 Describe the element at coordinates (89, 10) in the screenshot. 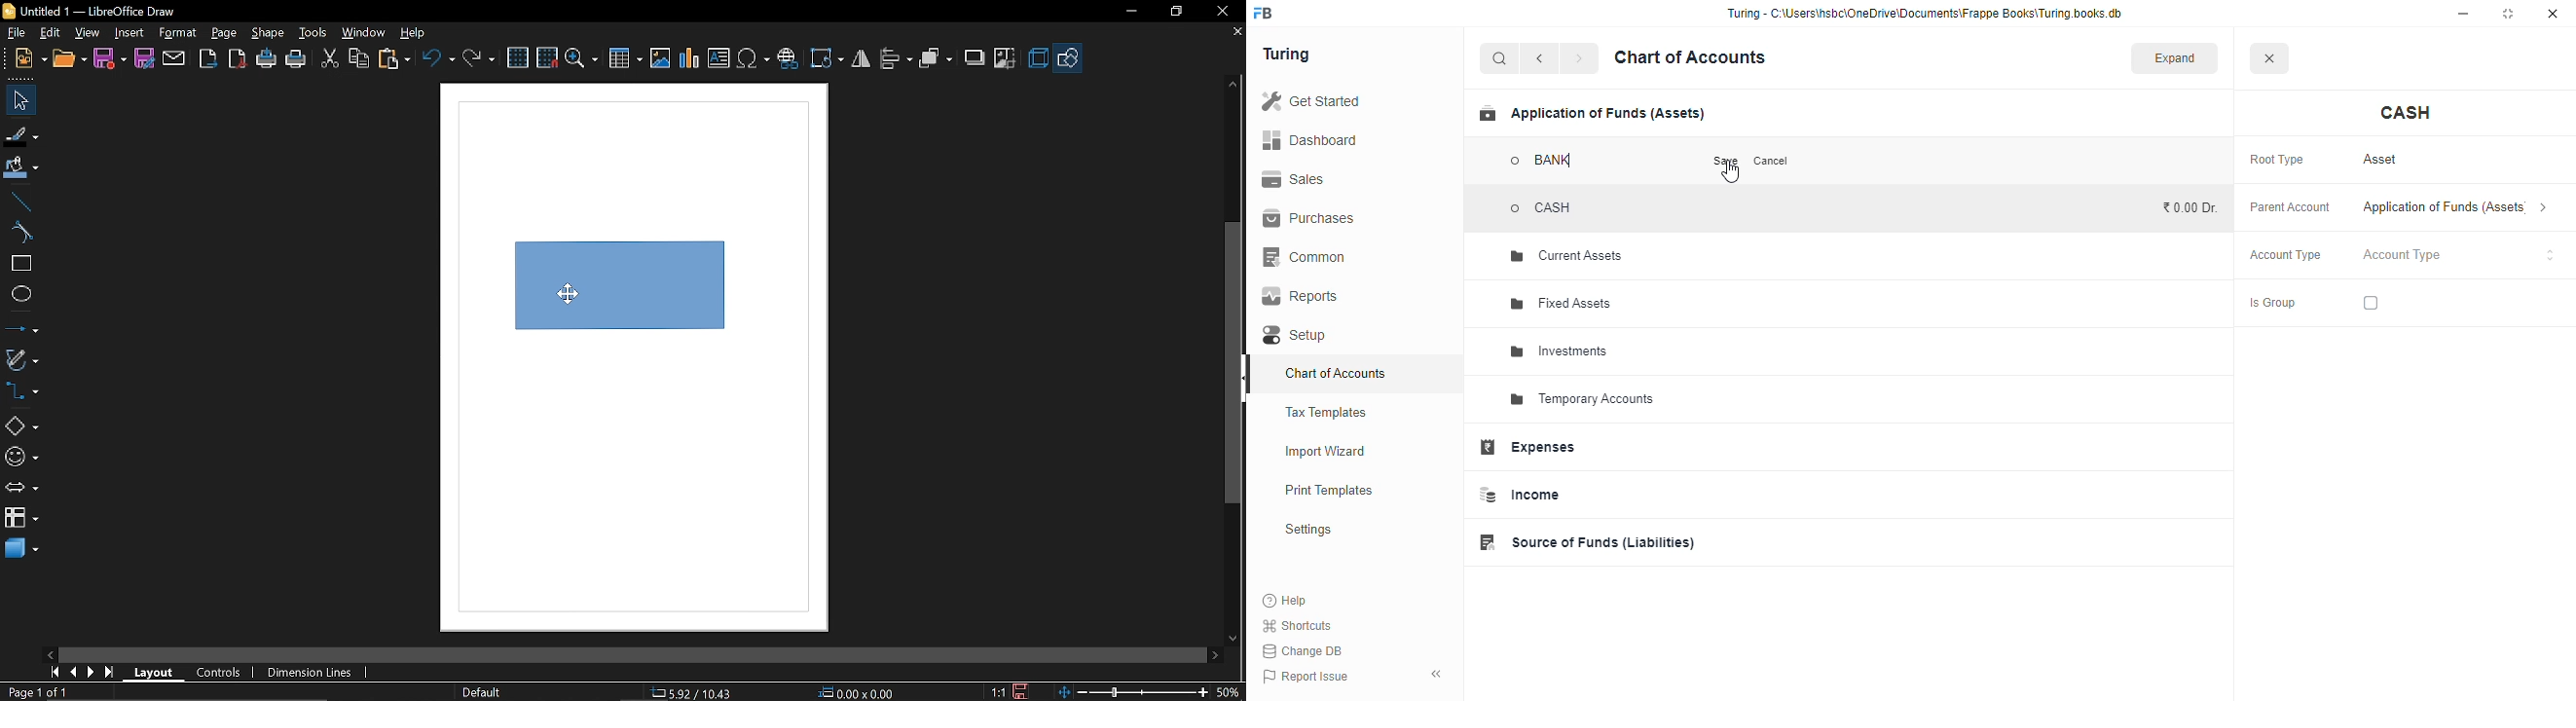

I see `Untitled 1 - LibreOffice Draw` at that location.